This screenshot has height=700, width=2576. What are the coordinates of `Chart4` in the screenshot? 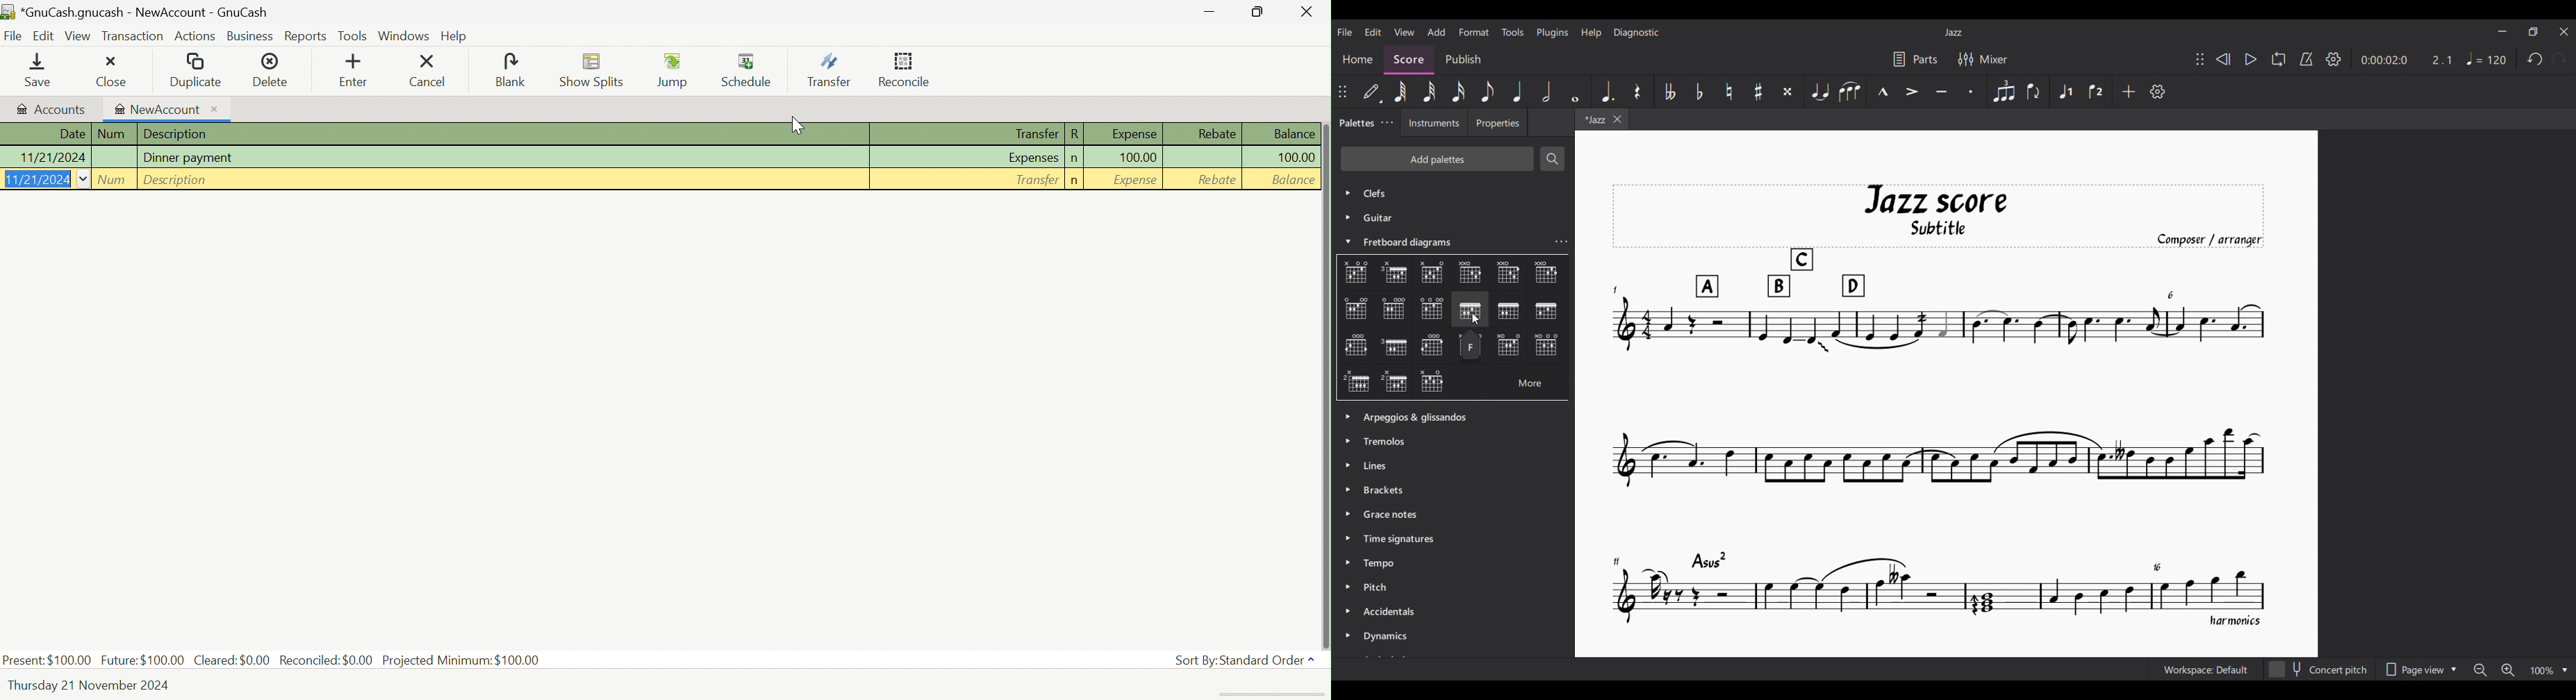 It's located at (1469, 272).